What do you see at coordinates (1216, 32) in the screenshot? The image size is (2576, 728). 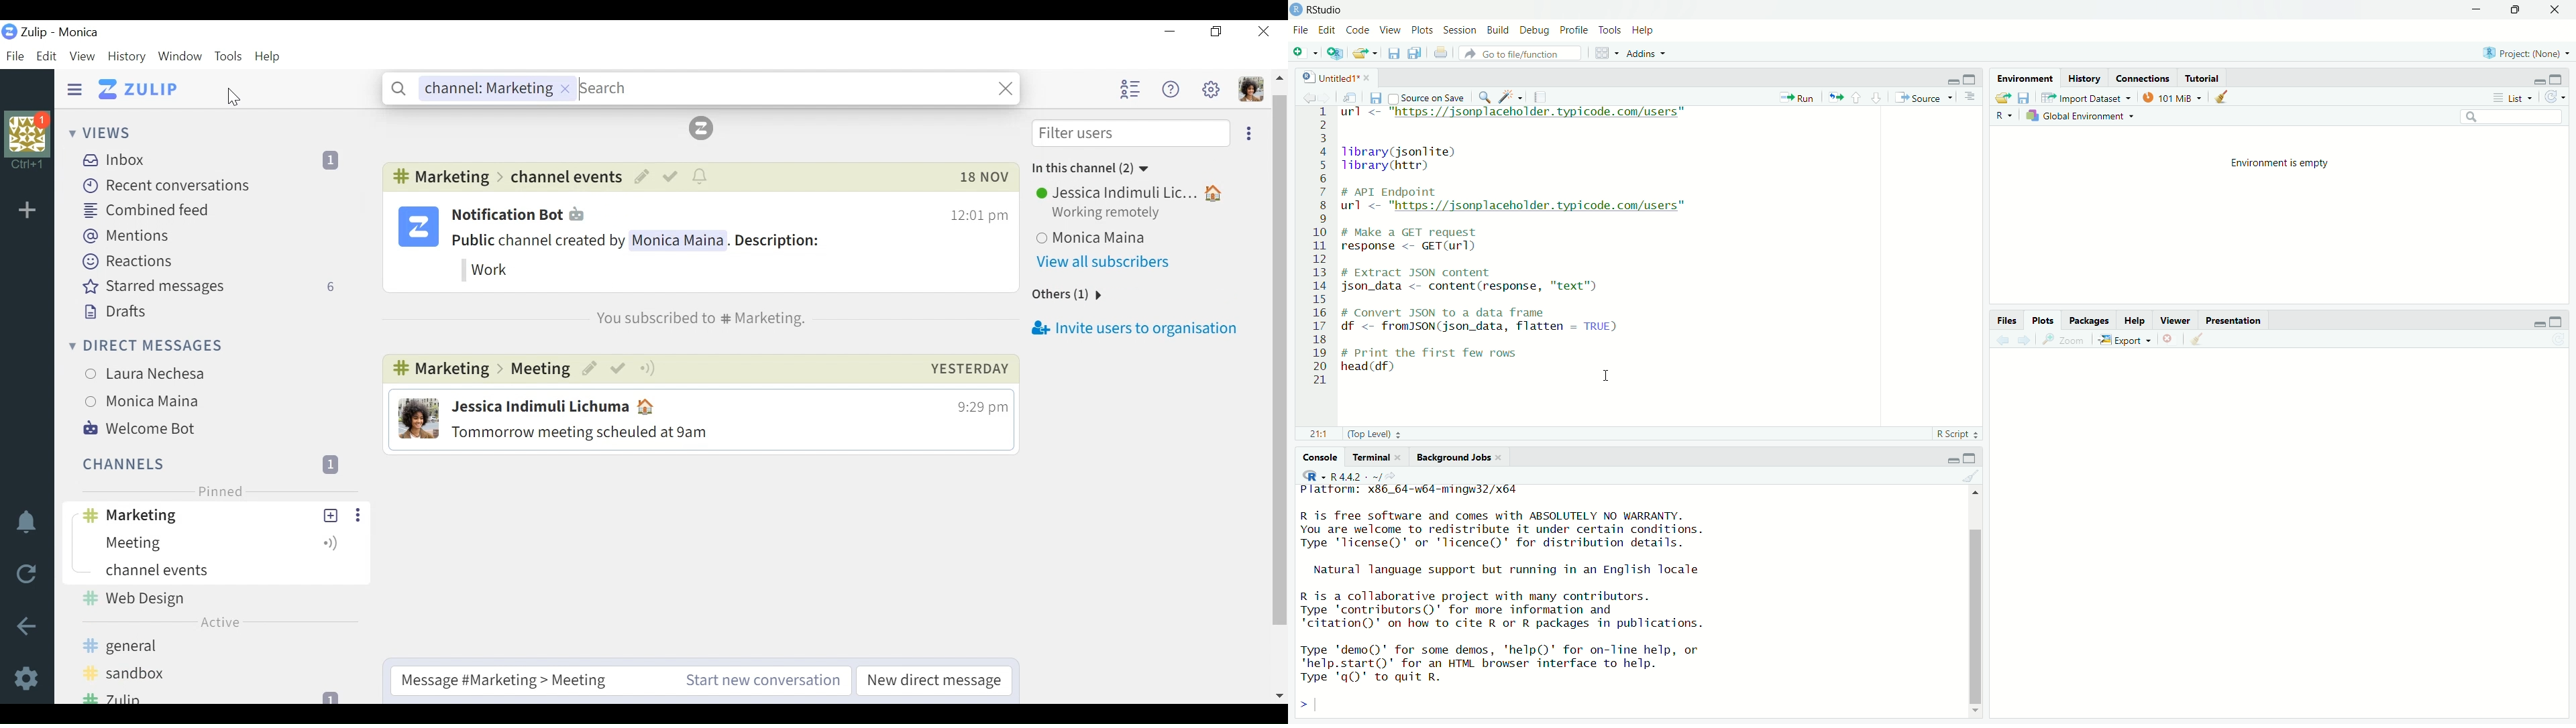 I see `Restore` at bounding box center [1216, 32].